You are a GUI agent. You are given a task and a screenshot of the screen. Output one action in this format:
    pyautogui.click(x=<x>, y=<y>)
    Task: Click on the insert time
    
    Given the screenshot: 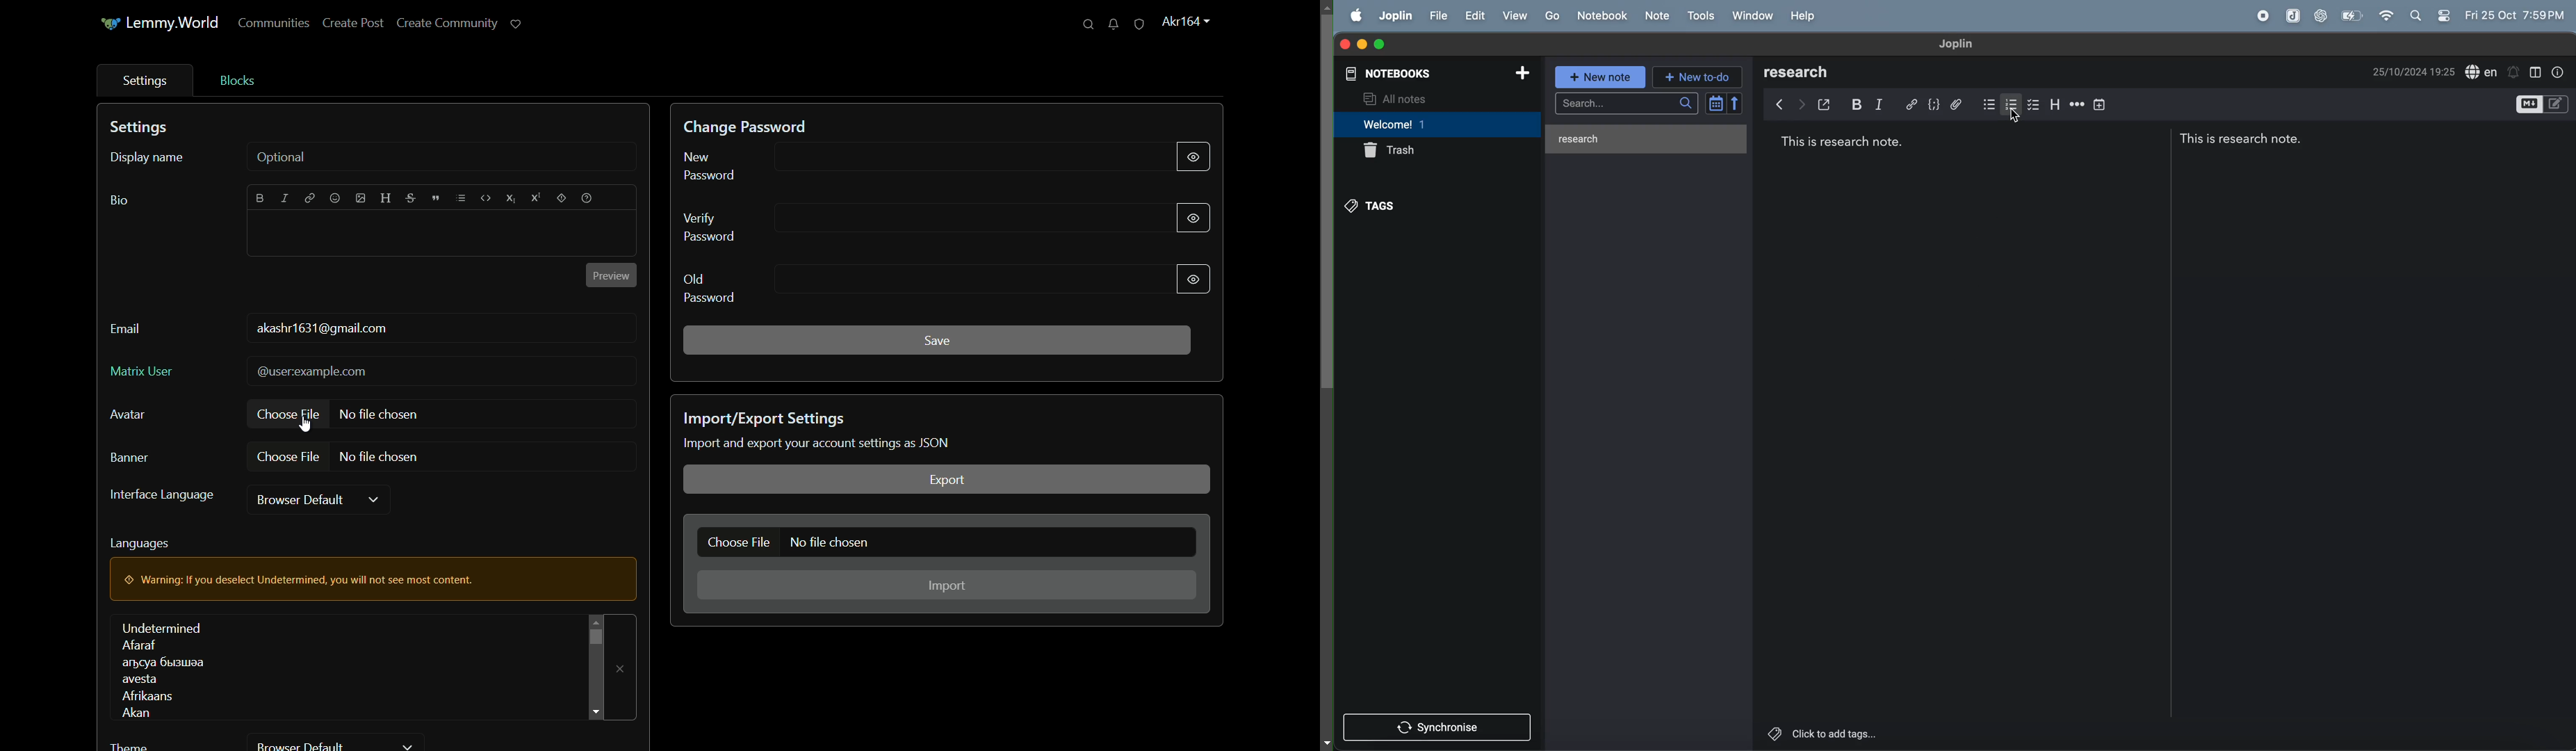 What is the action you would take?
    pyautogui.click(x=2103, y=105)
    